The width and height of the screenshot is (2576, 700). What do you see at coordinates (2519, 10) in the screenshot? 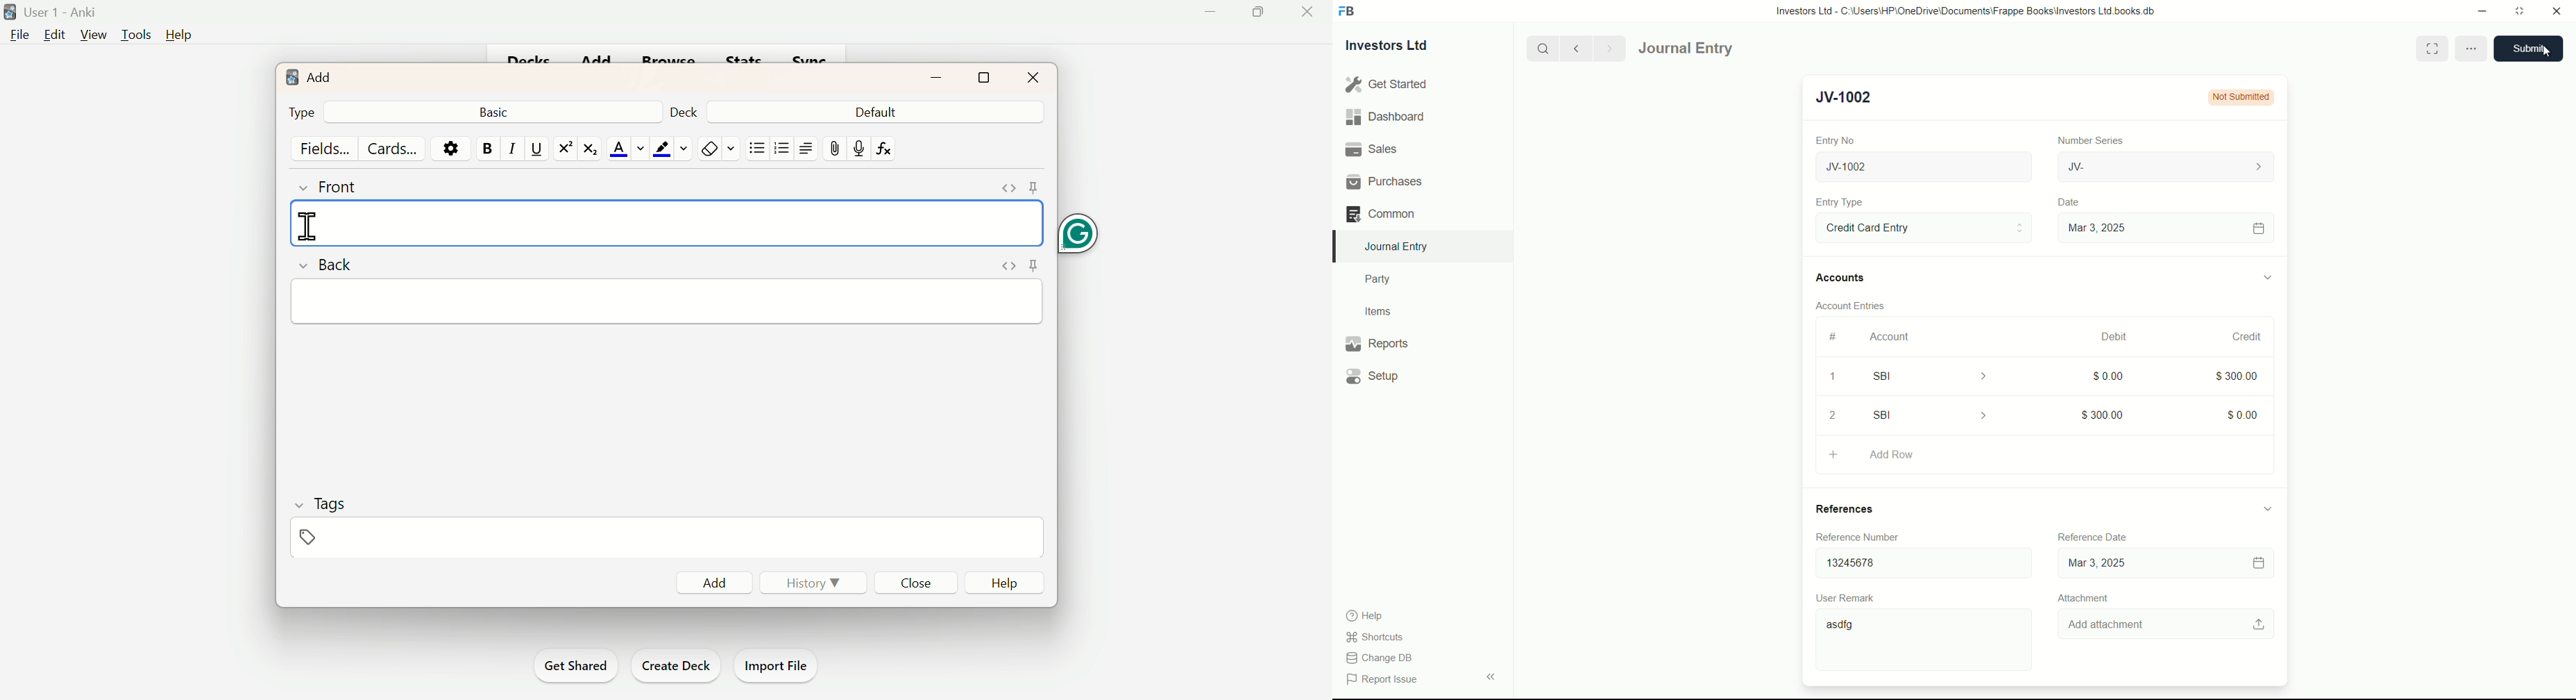
I see `maximize` at bounding box center [2519, 10].